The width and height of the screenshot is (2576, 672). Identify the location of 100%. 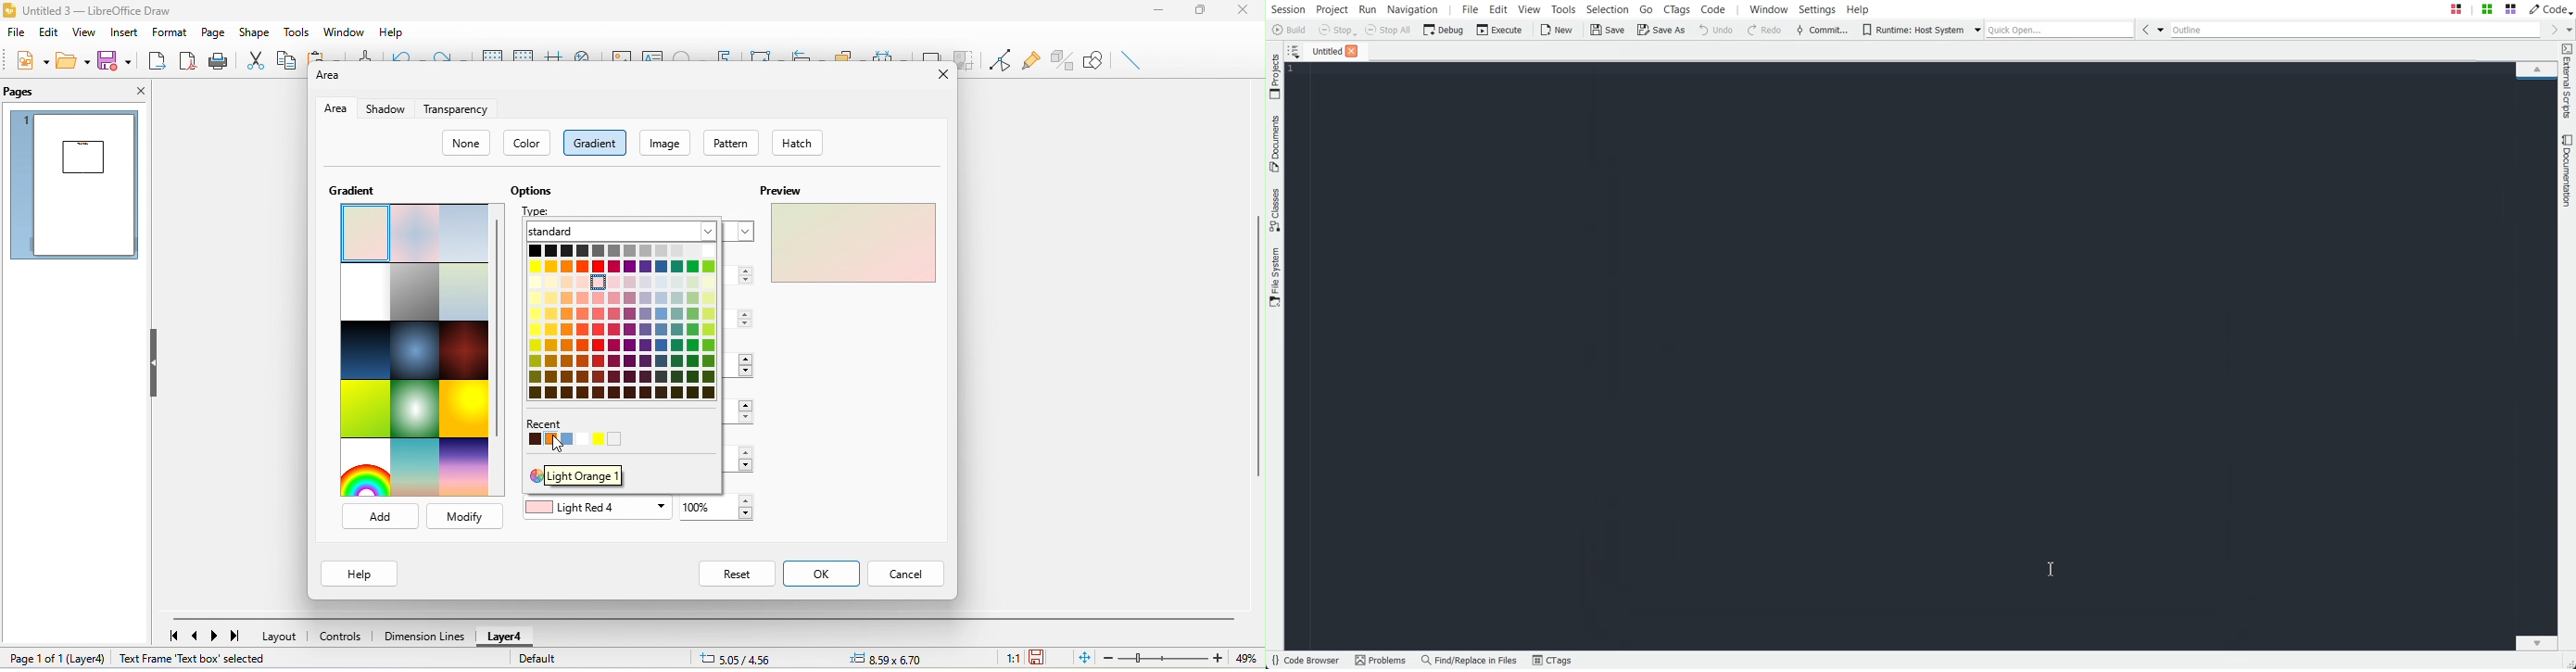
(741, 459).